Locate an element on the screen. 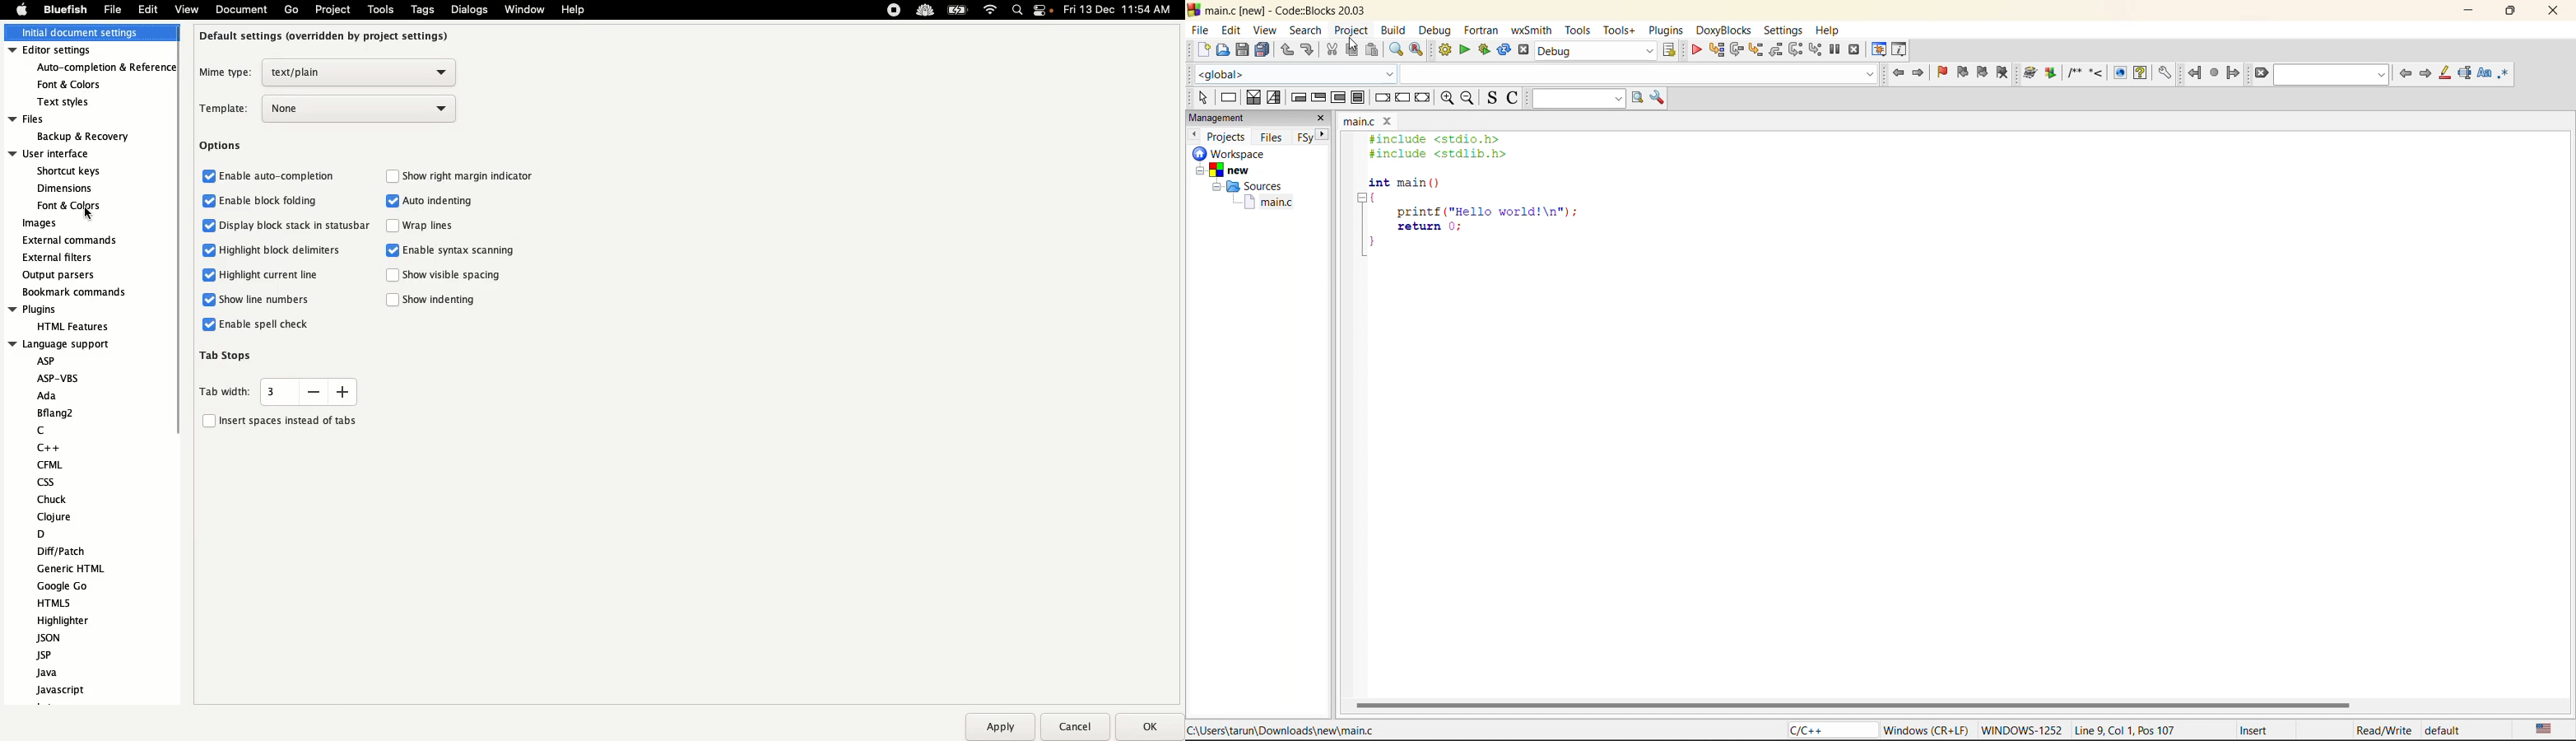 This screenshot has height=756, width=2576. Plugins is located at coordinates (61, 310).